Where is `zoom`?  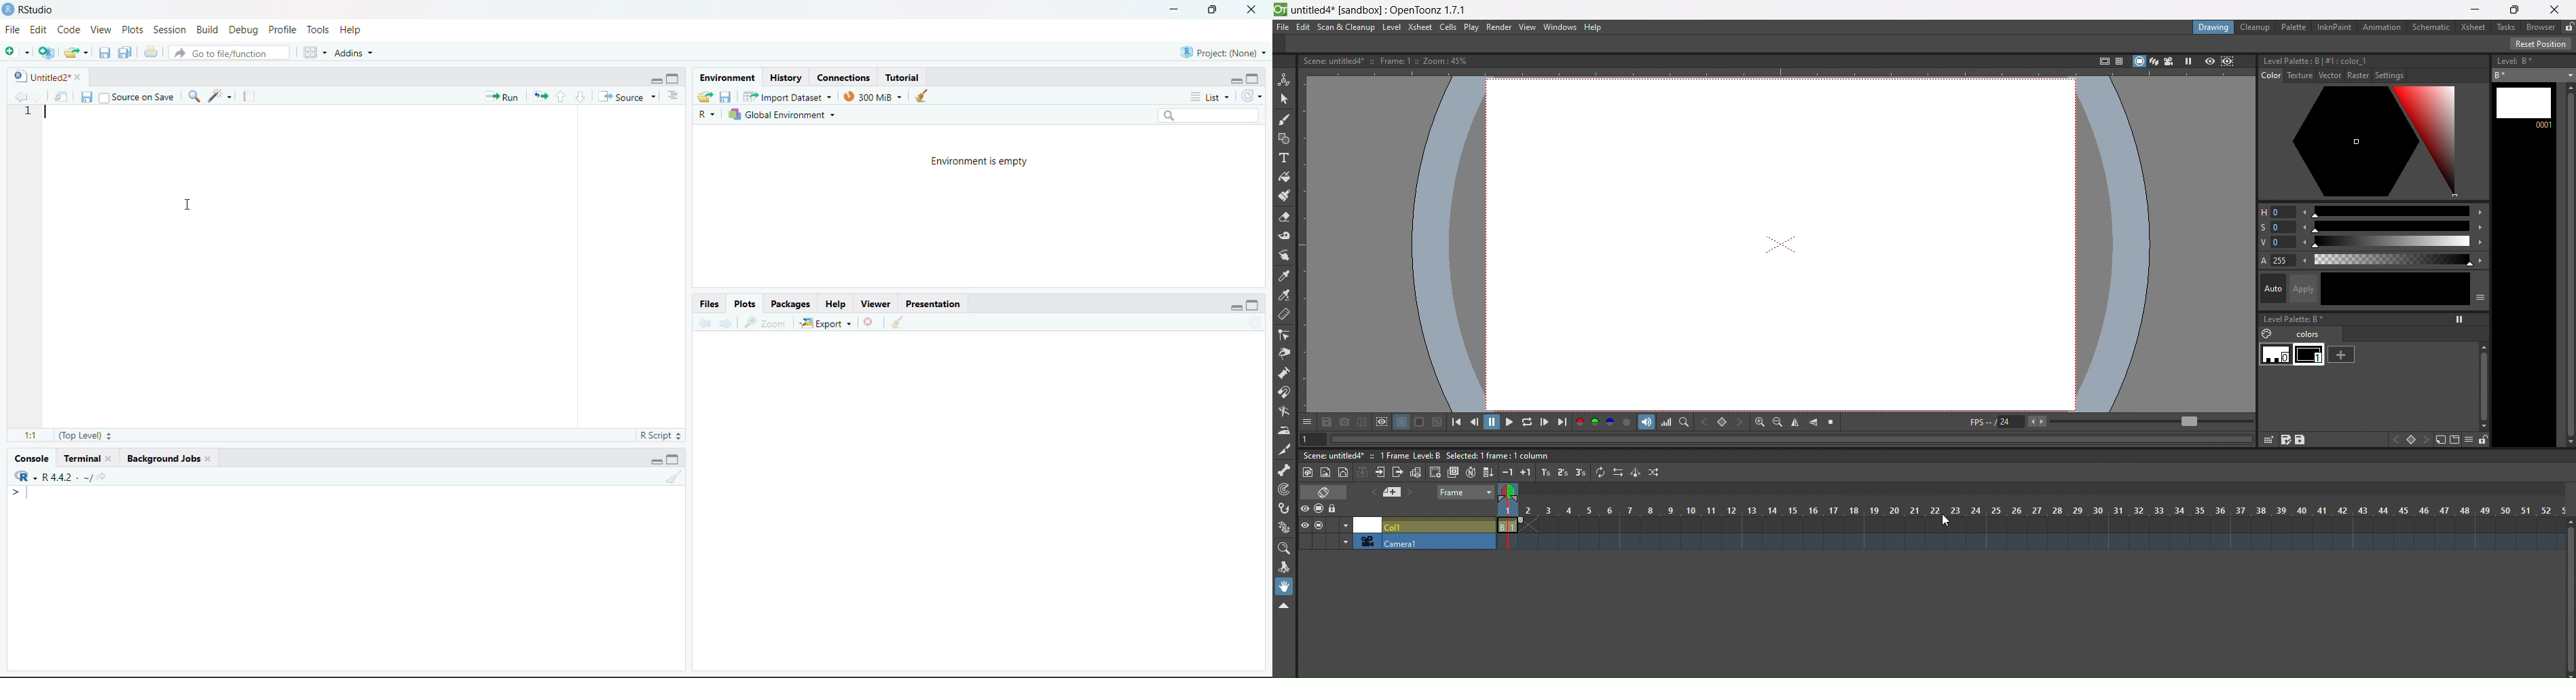 zoom is located at coordinates (768, 322).